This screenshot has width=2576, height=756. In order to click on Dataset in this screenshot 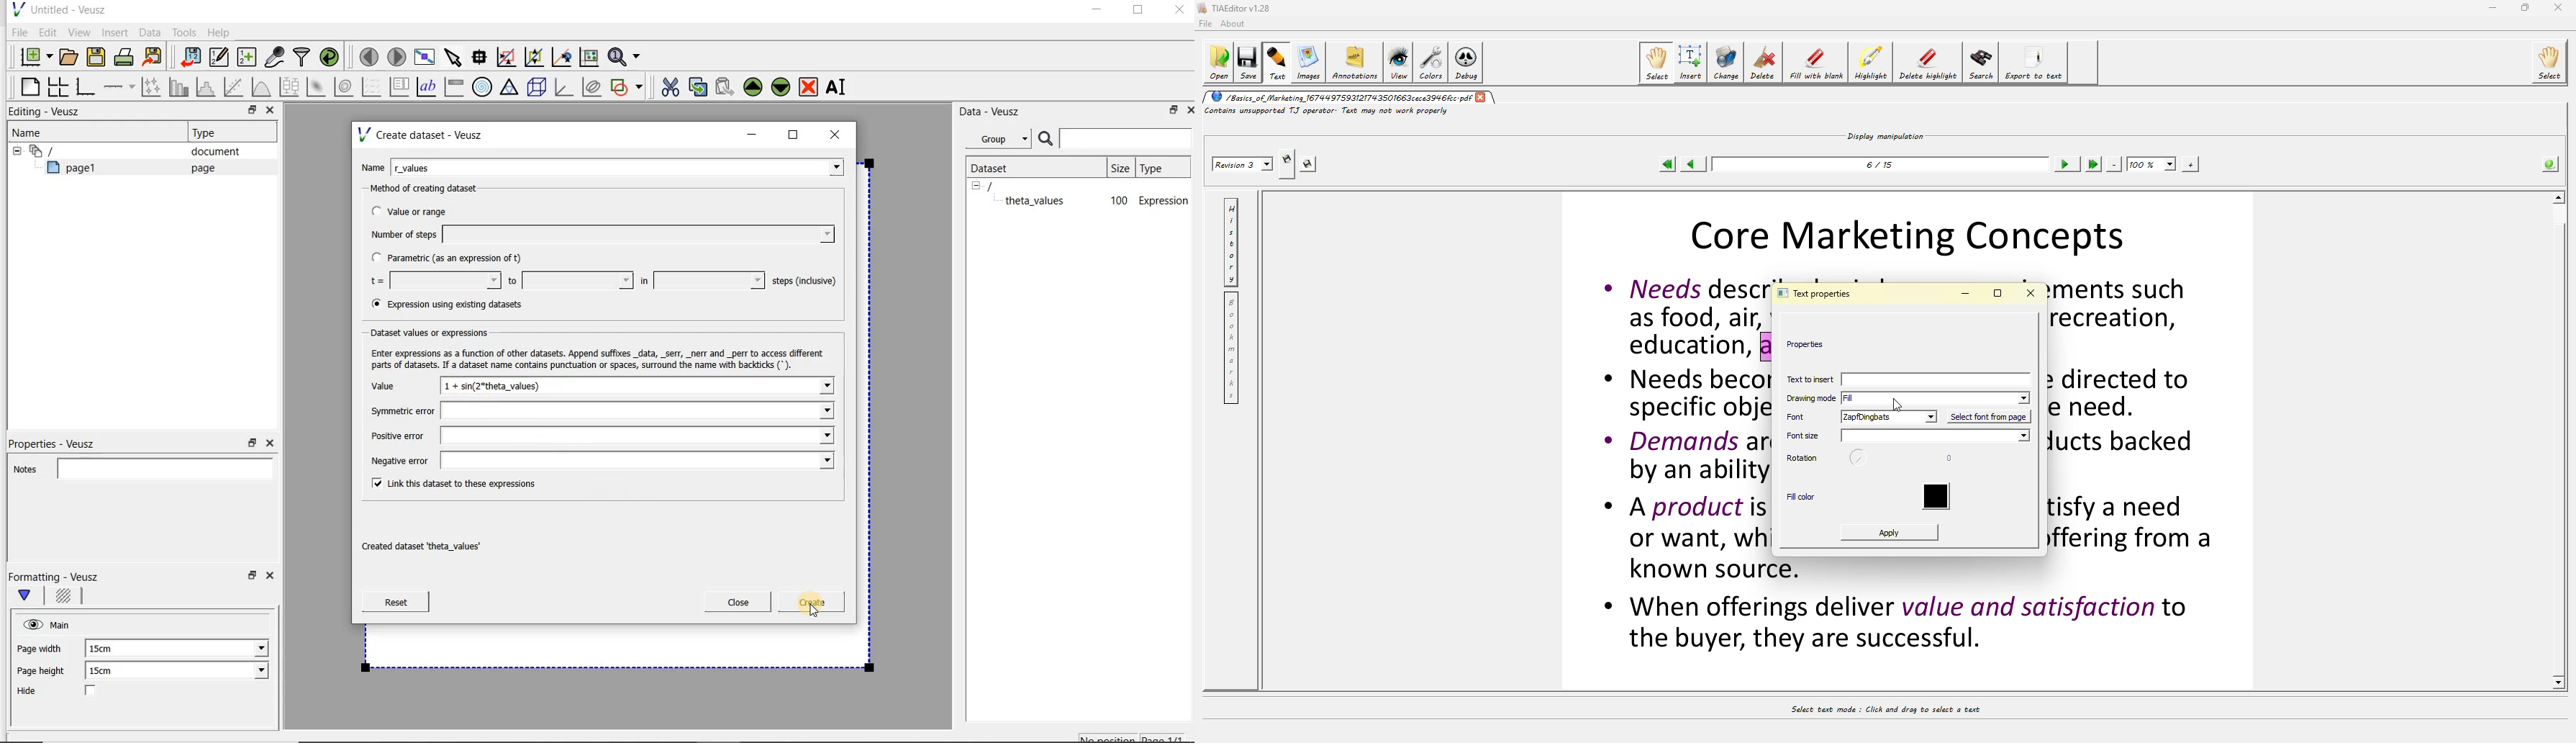, I will do `click(997, 167)`.